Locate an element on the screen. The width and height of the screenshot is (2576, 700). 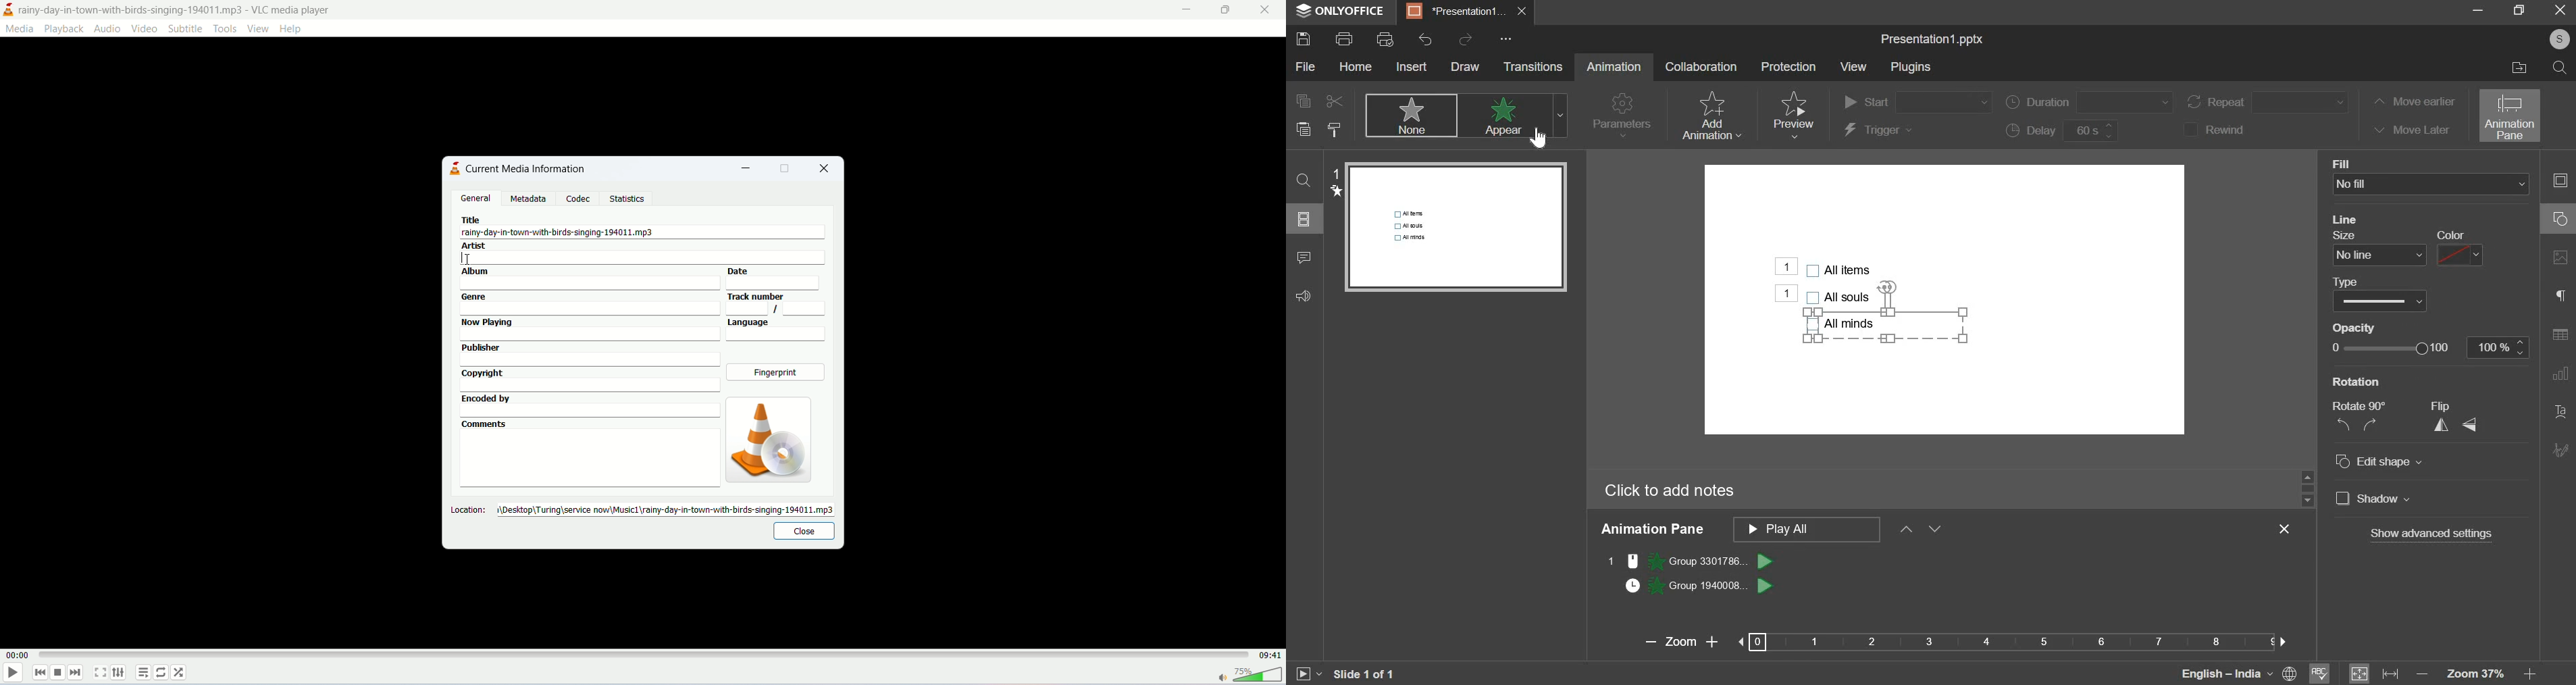
fullscreen is located at coordinates (103, 671).